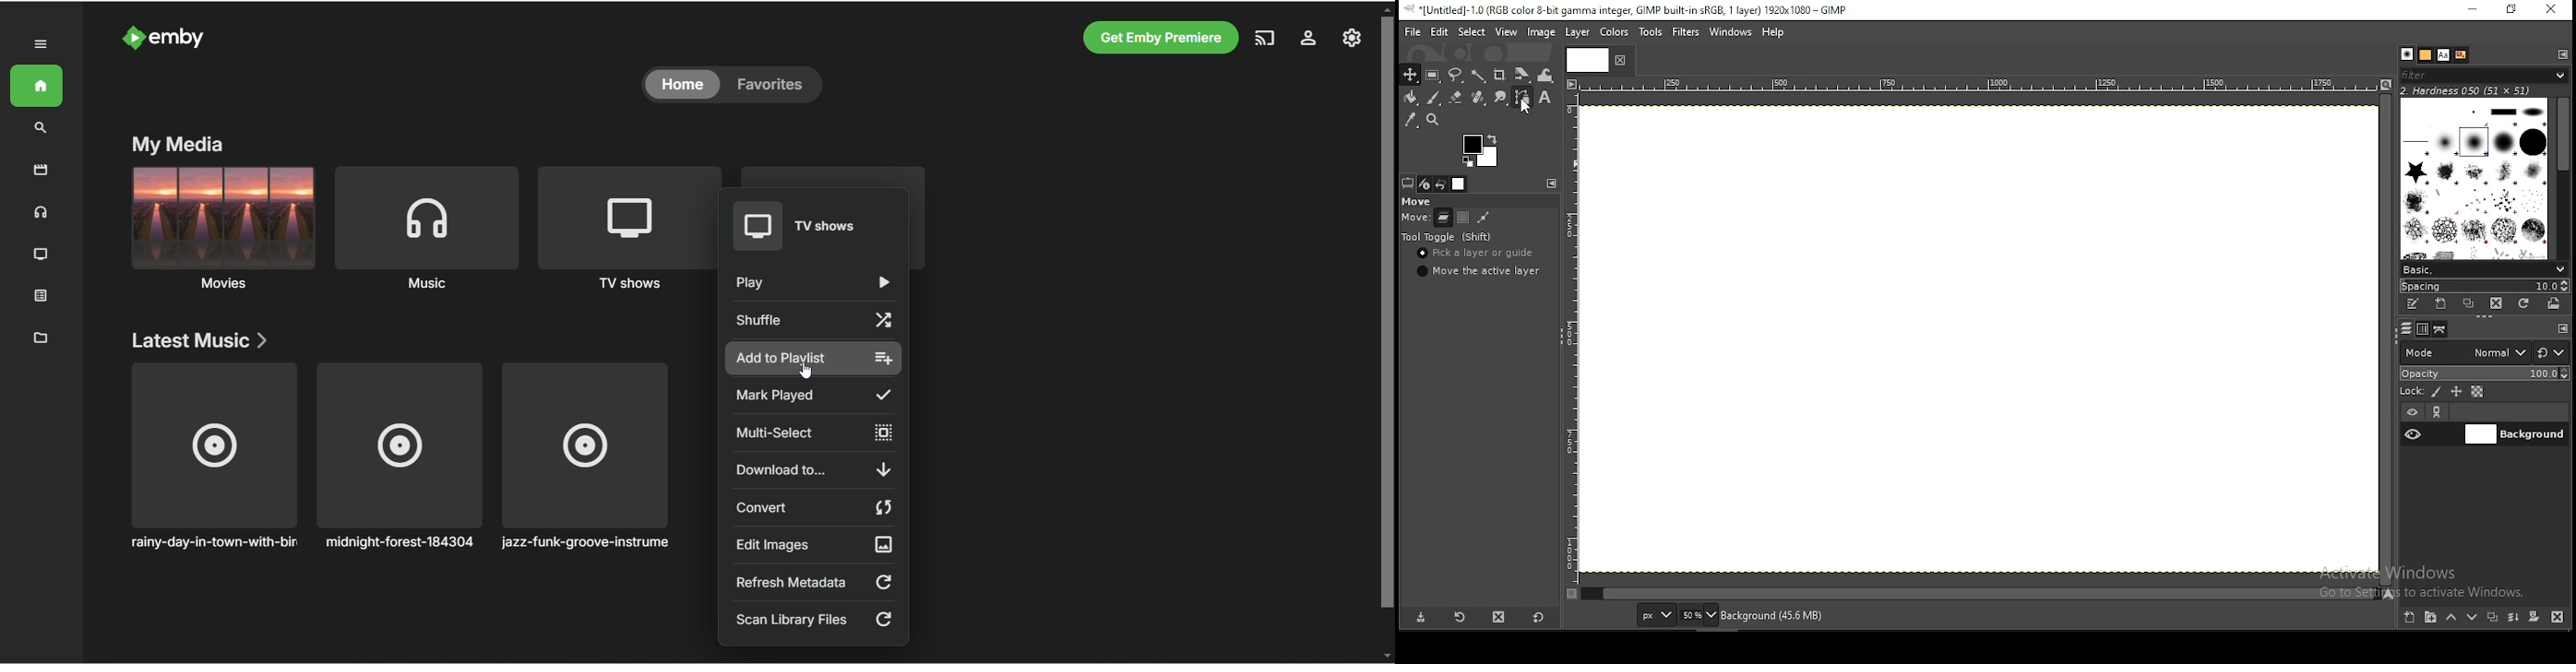 The width and height of the screenshot is (2576, 672). I want to click on brushes, so click(2407, 54).